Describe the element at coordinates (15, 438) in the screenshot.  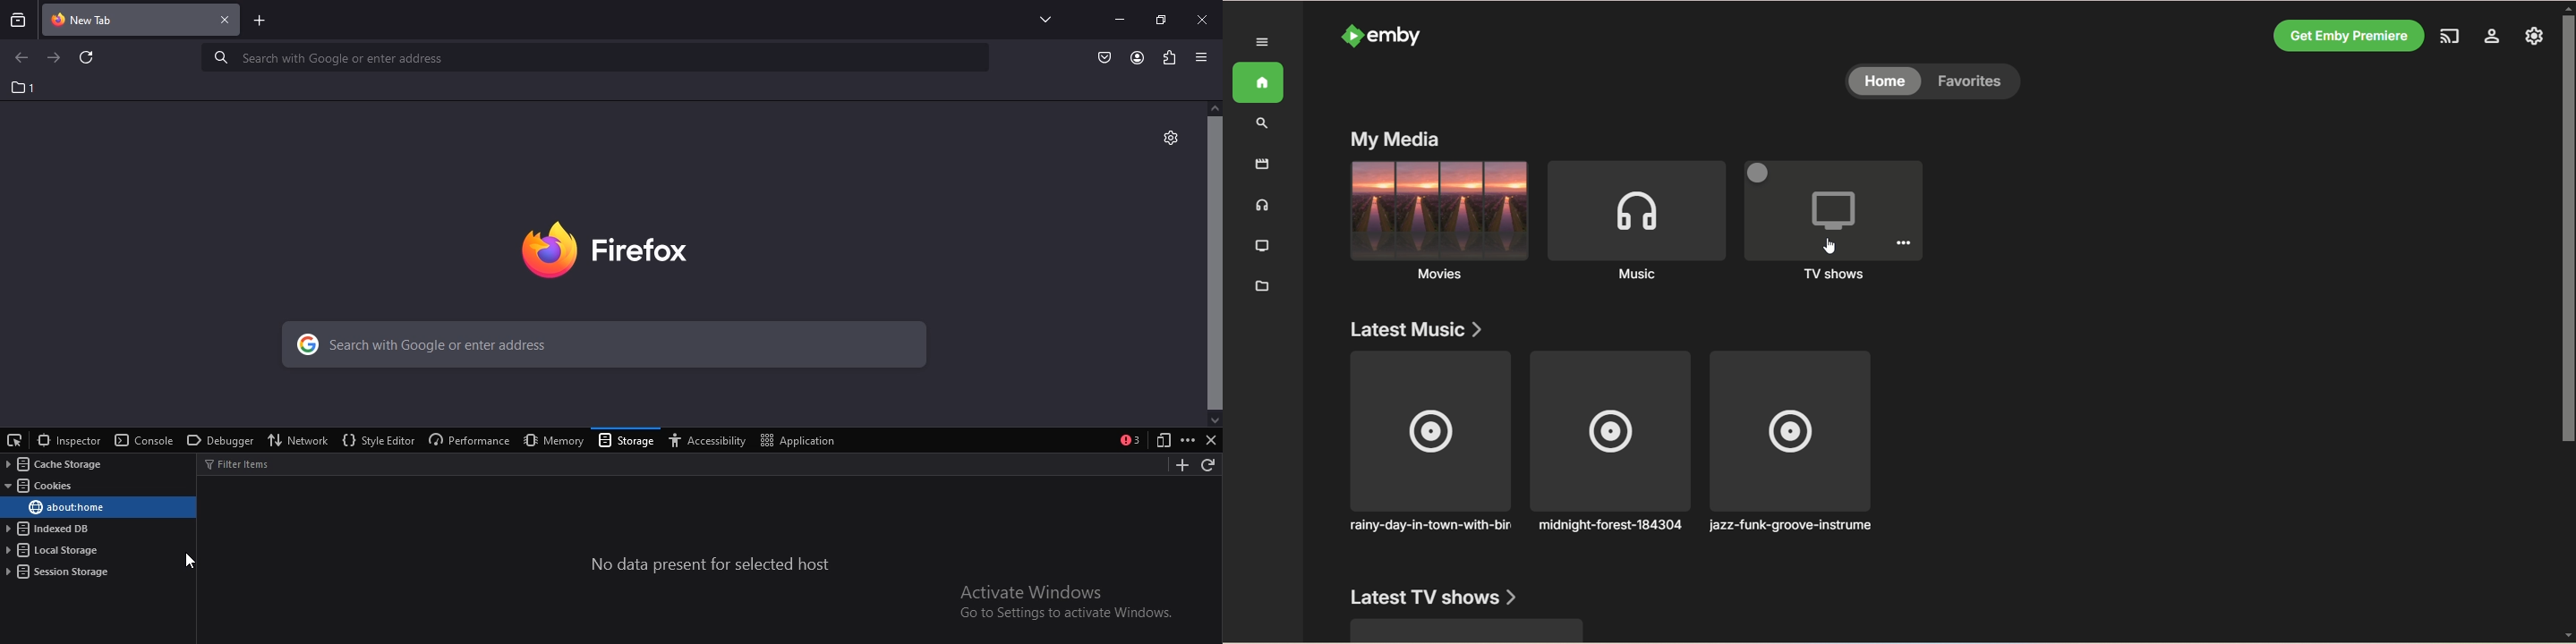
I see `pick an element from the page` at that location.